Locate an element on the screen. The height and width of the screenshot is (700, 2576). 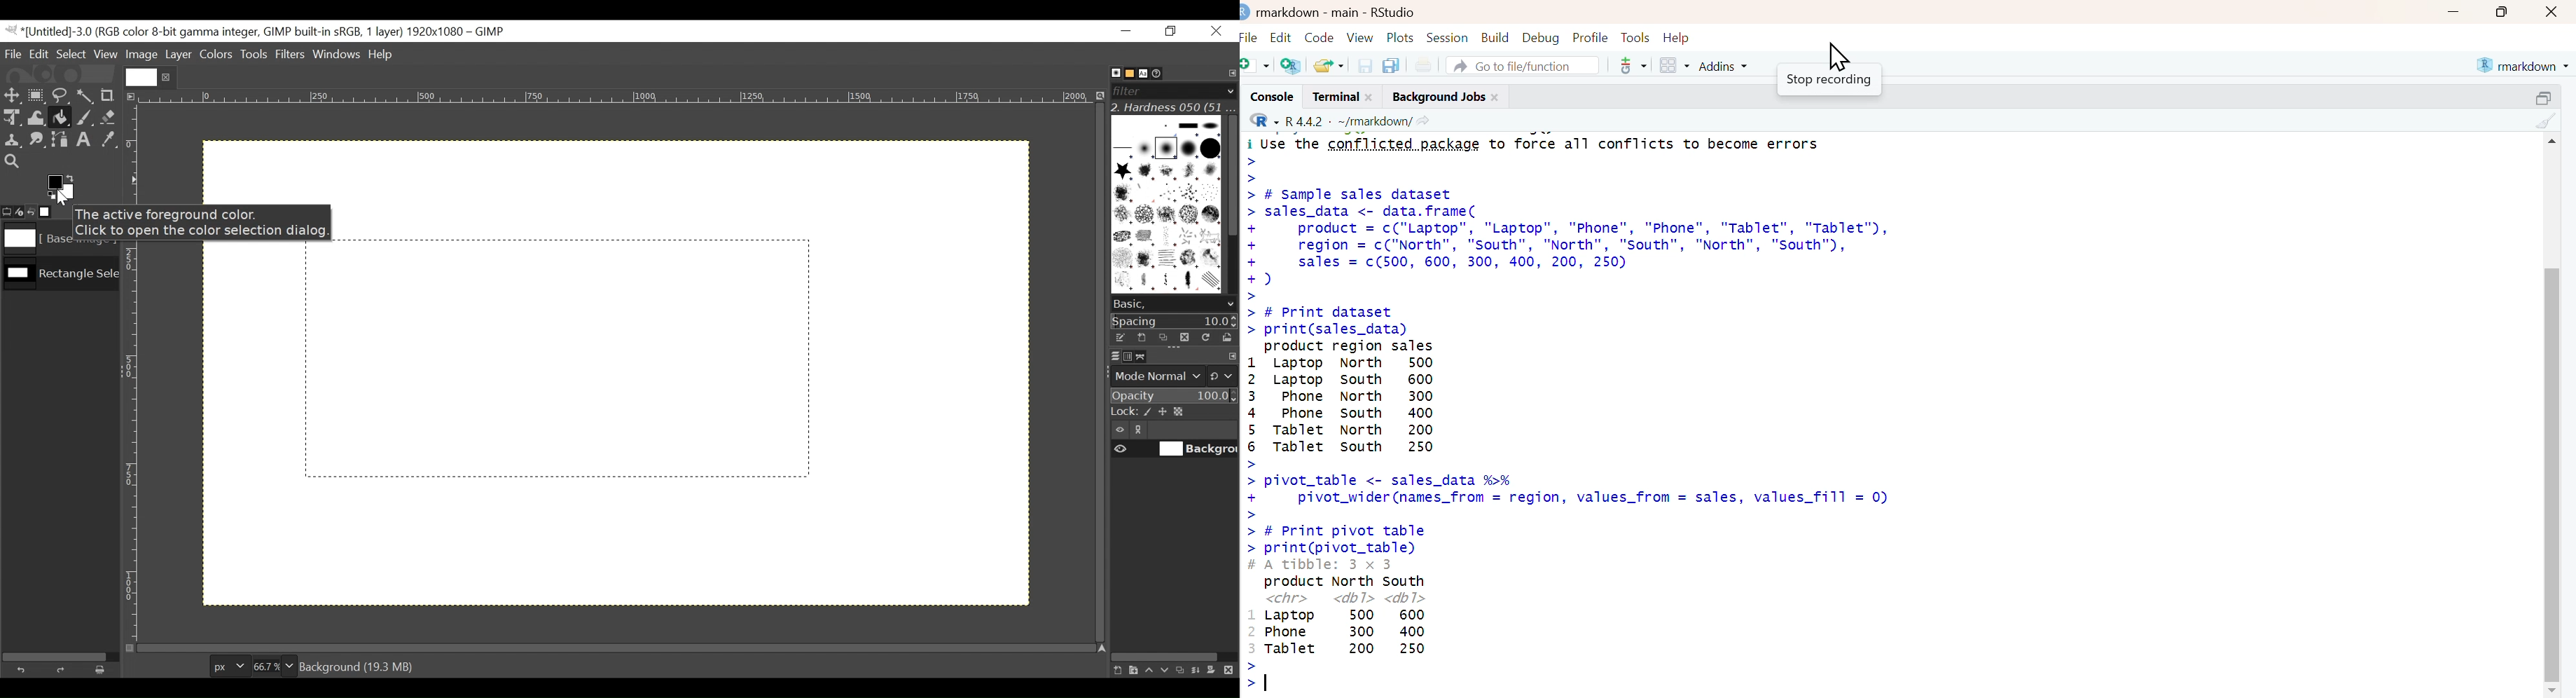
vertical scrollbar is located at coordinates (2551, 434).